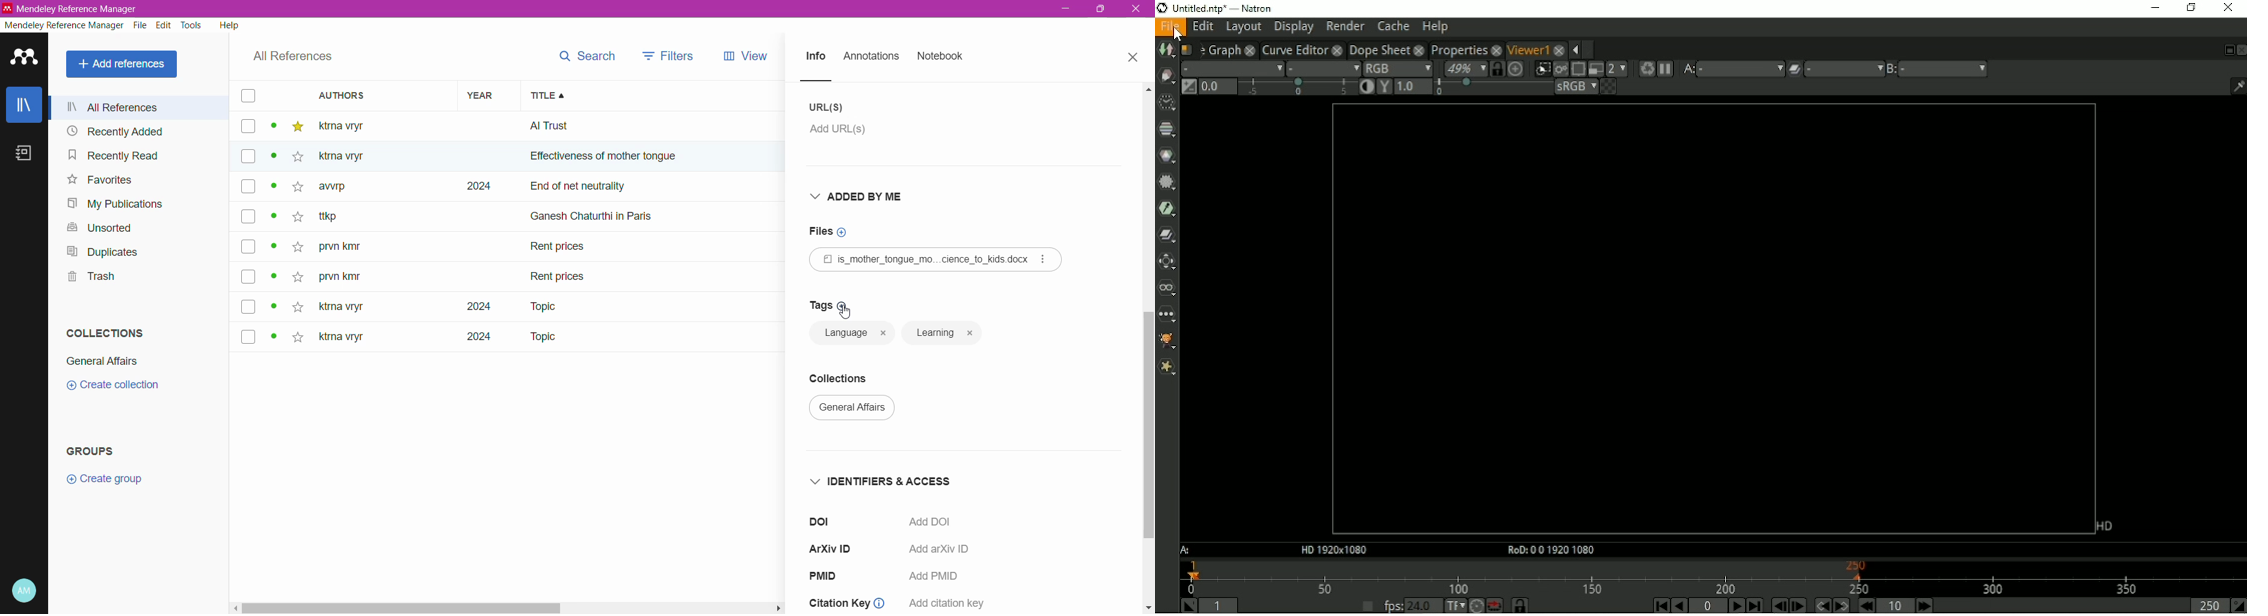  What do you see at coordinates (249, 335) in the screenshot?
I see `box` at bounding box center [249, 335].